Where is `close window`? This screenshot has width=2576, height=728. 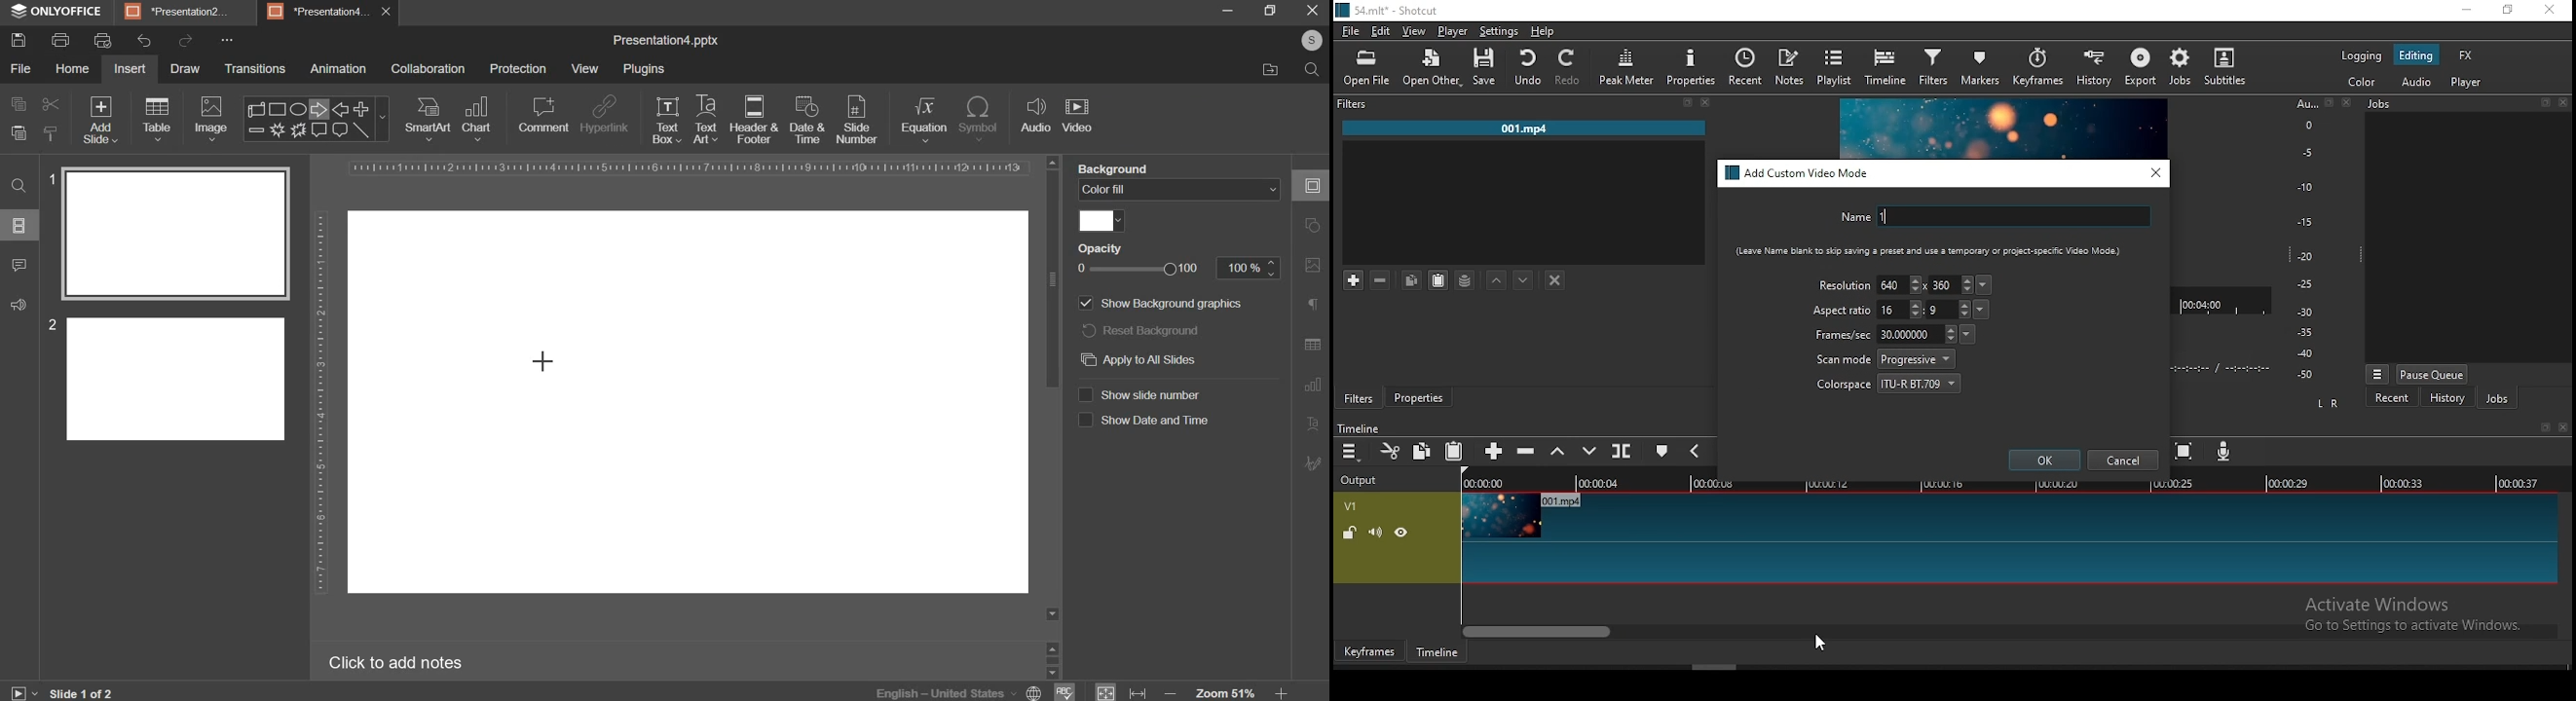
close window is located at coordinates (2156, 172).